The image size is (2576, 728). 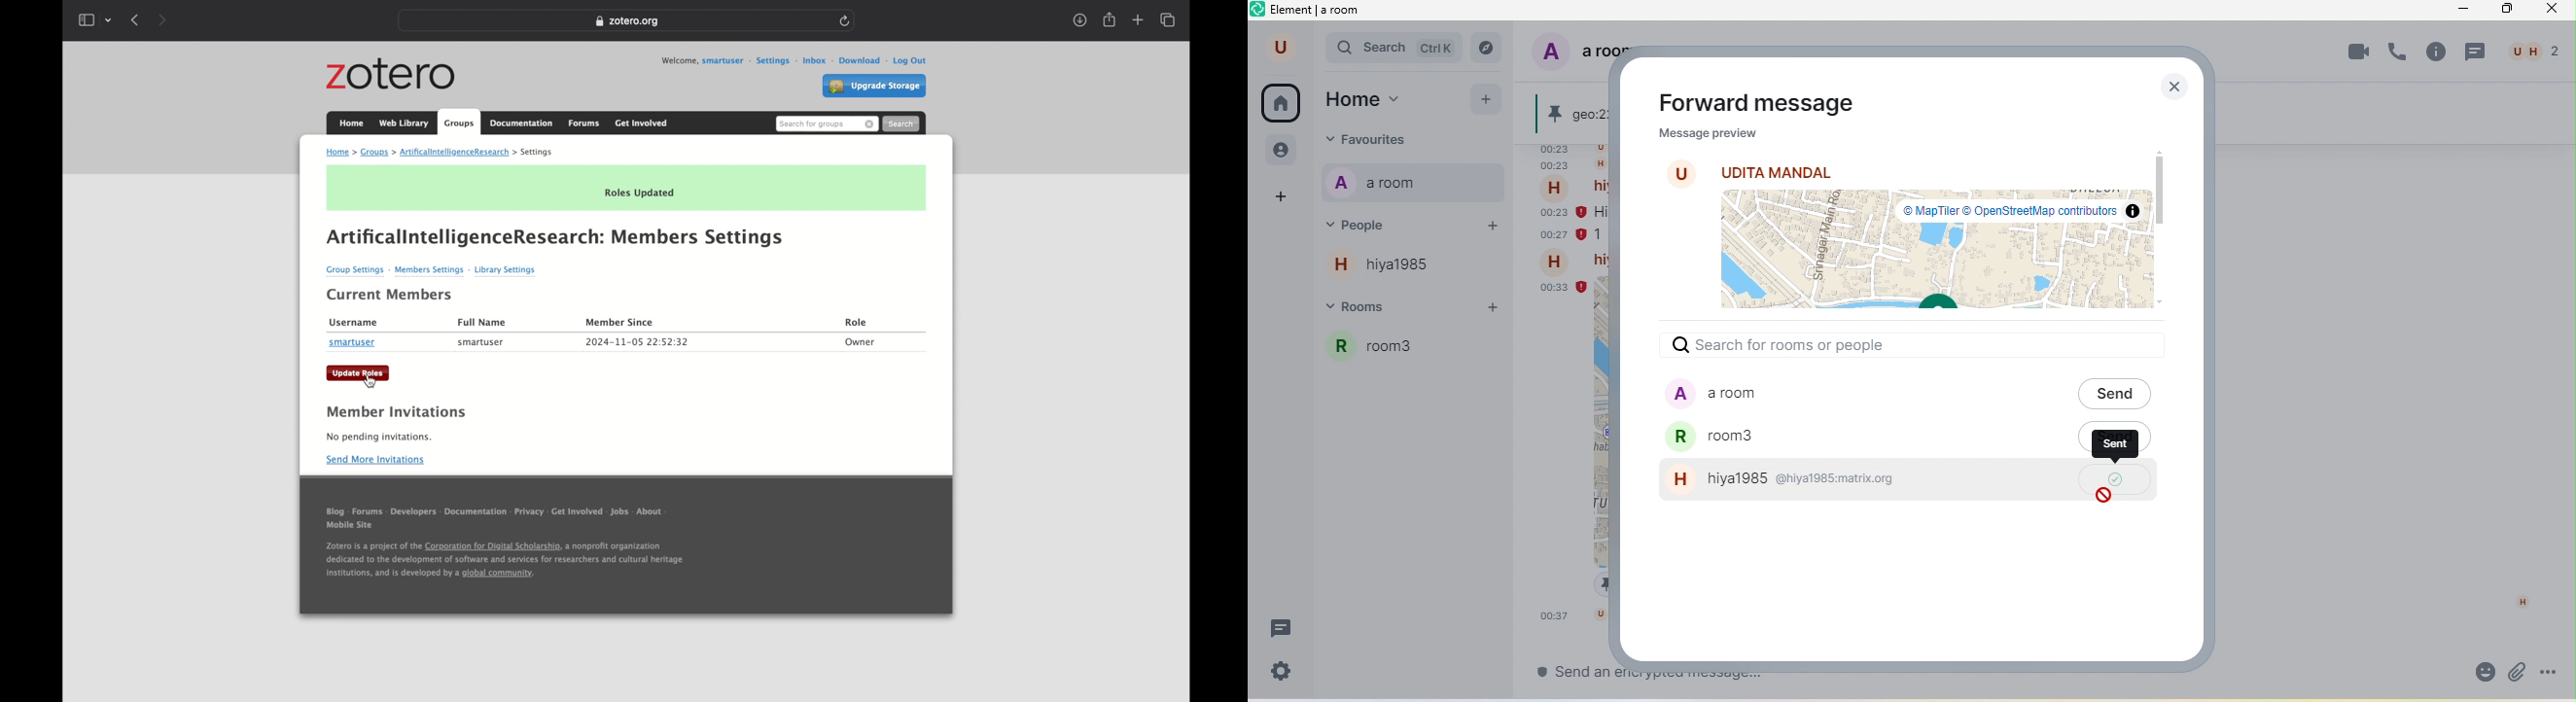 I want to click on mobile sit, so click(x=350, y=528).